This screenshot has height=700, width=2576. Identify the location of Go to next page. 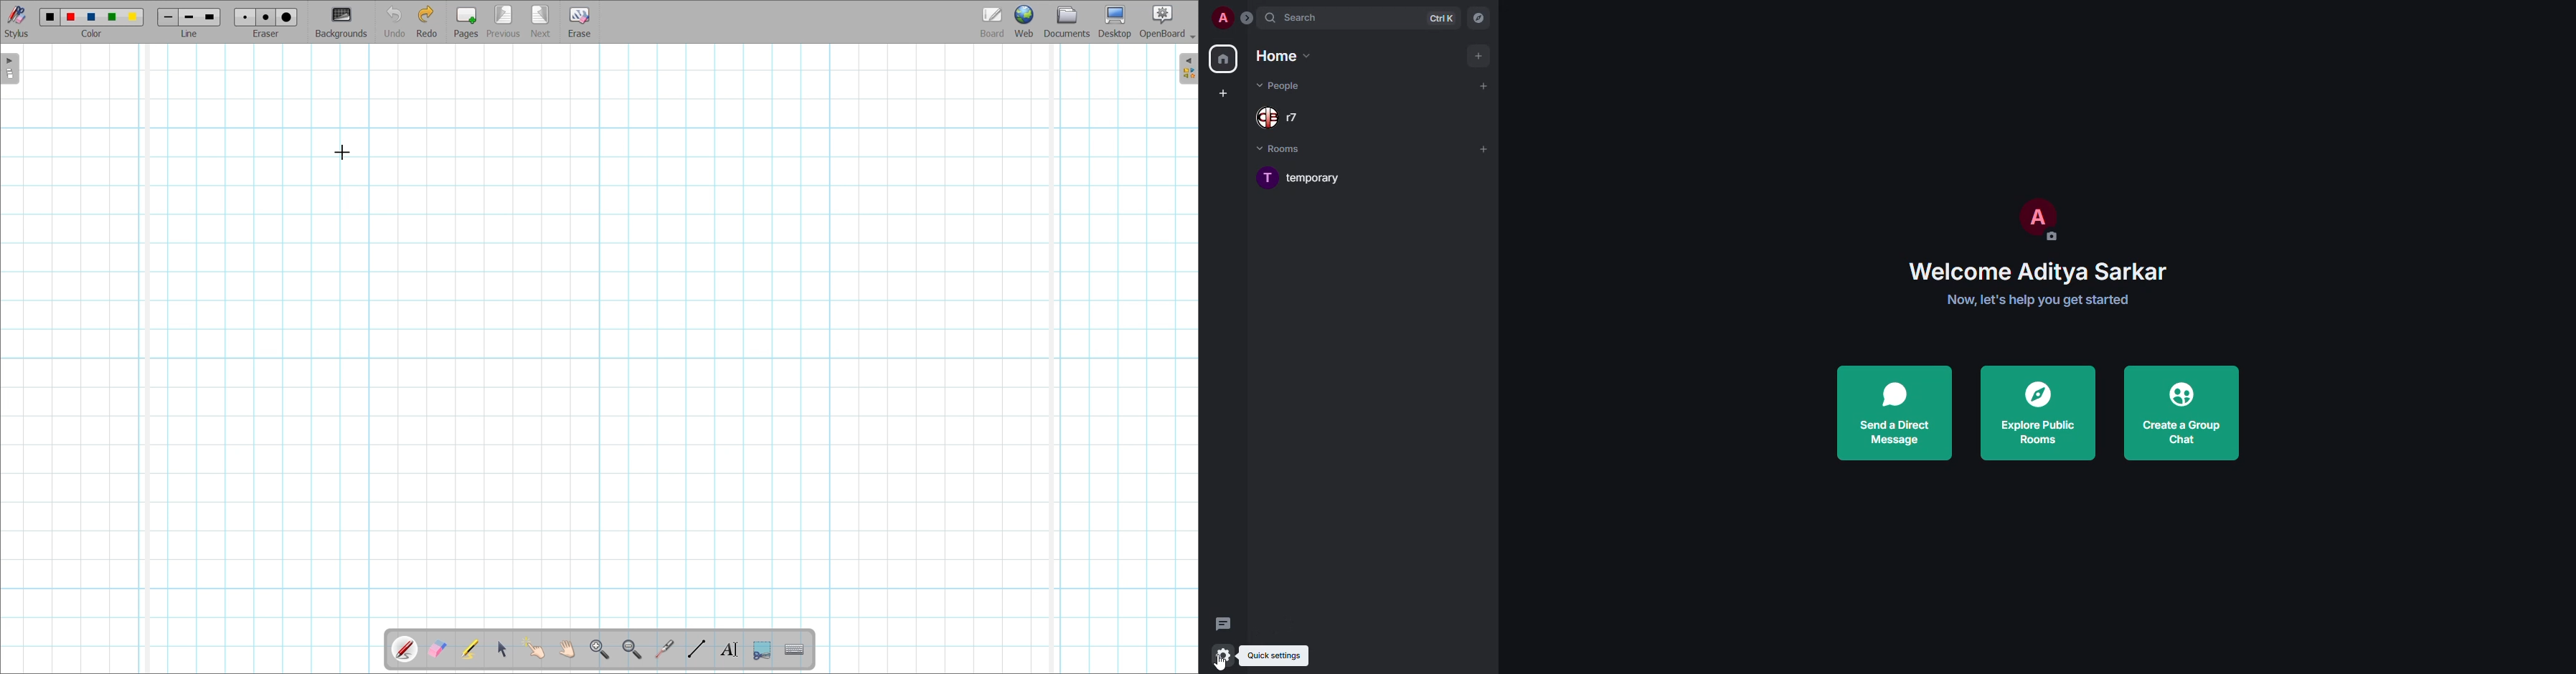
(541, 22).